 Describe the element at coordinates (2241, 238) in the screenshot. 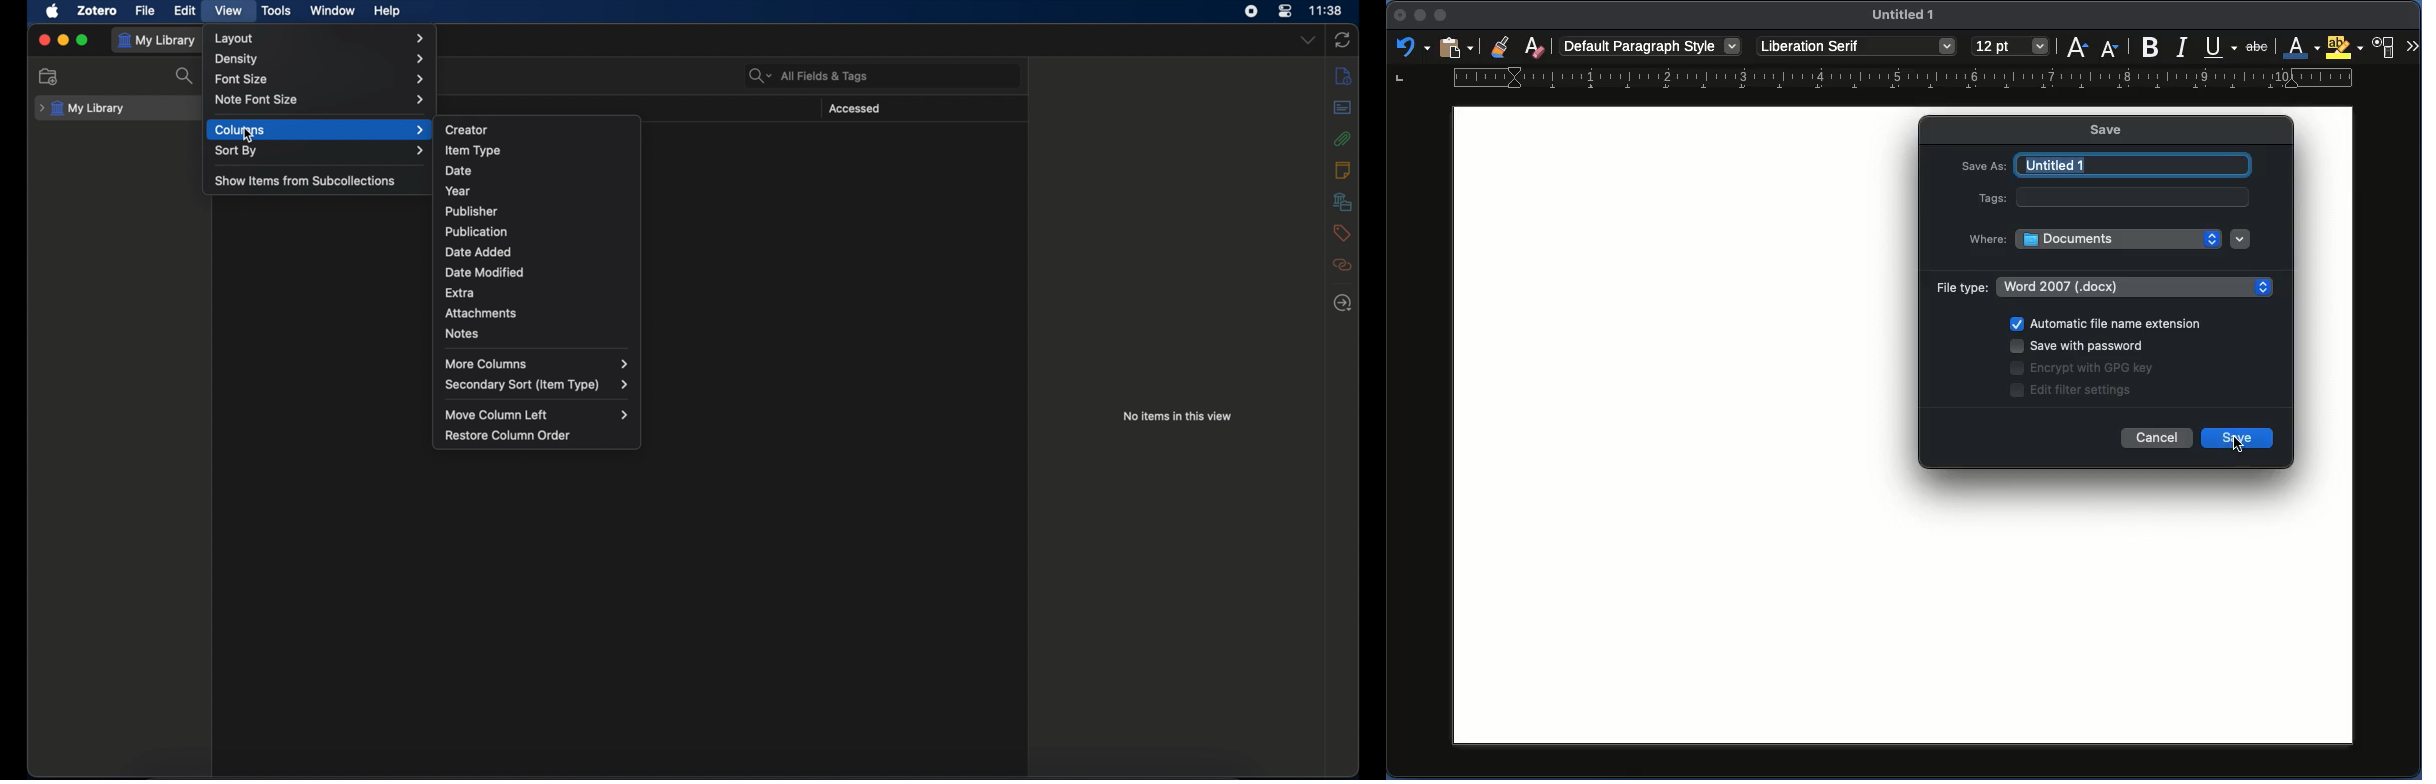

I see `Dropdown` at that location.